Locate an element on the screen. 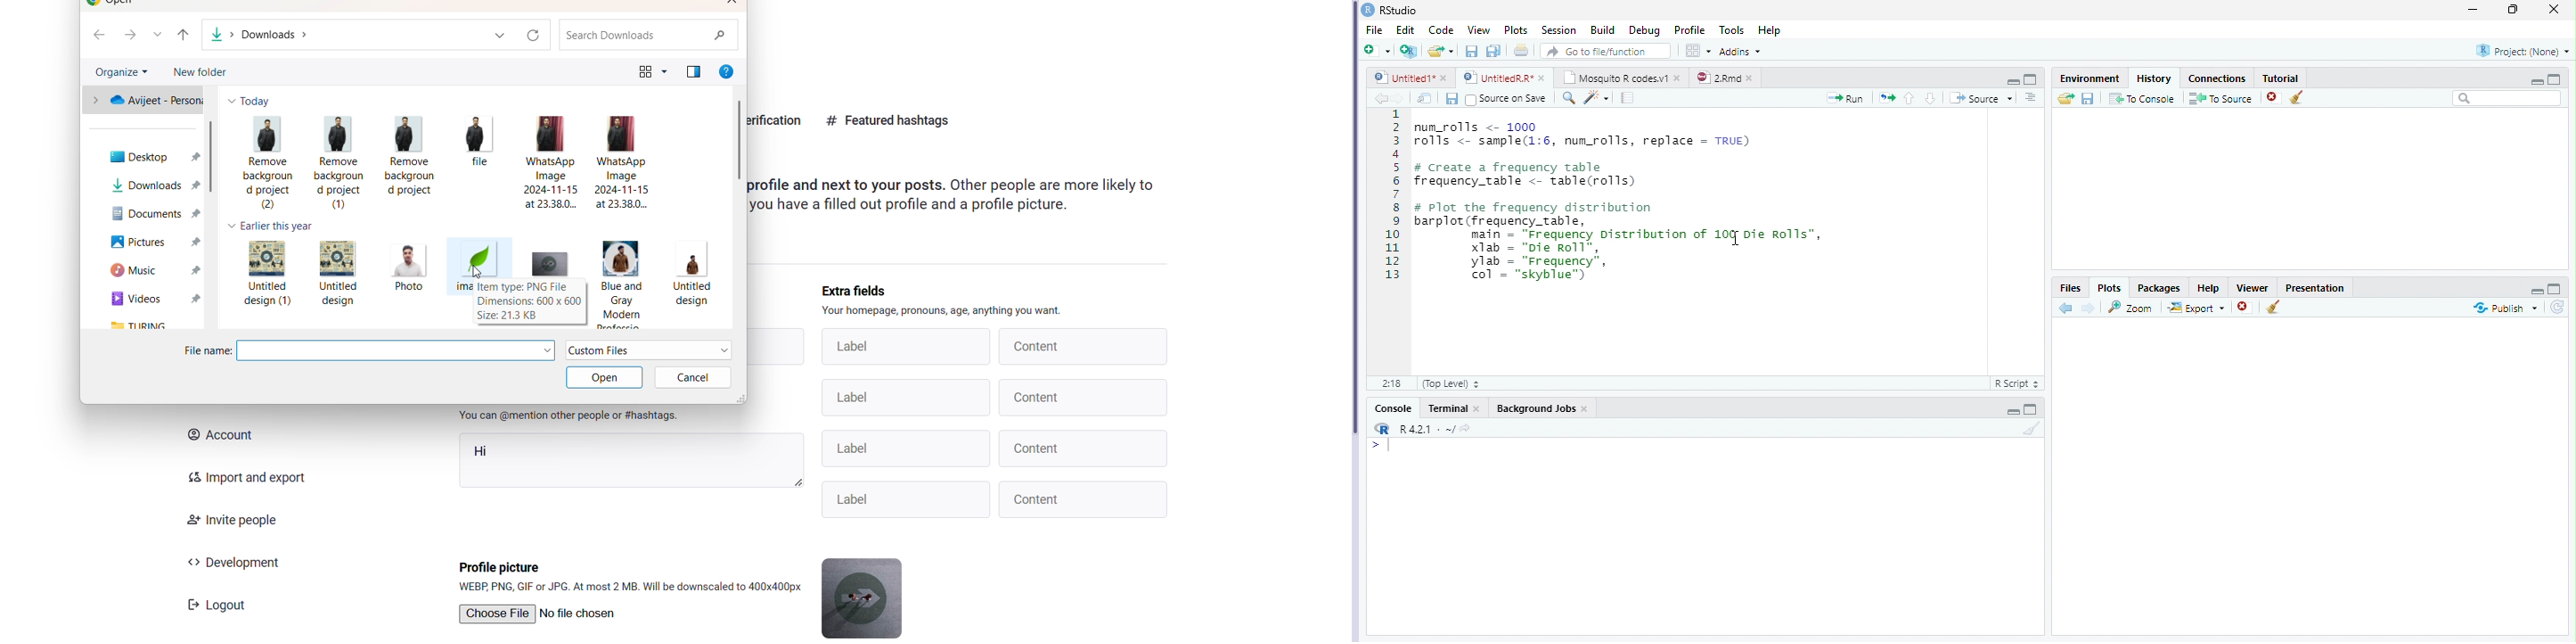  list is located at coordinates (161, 35).